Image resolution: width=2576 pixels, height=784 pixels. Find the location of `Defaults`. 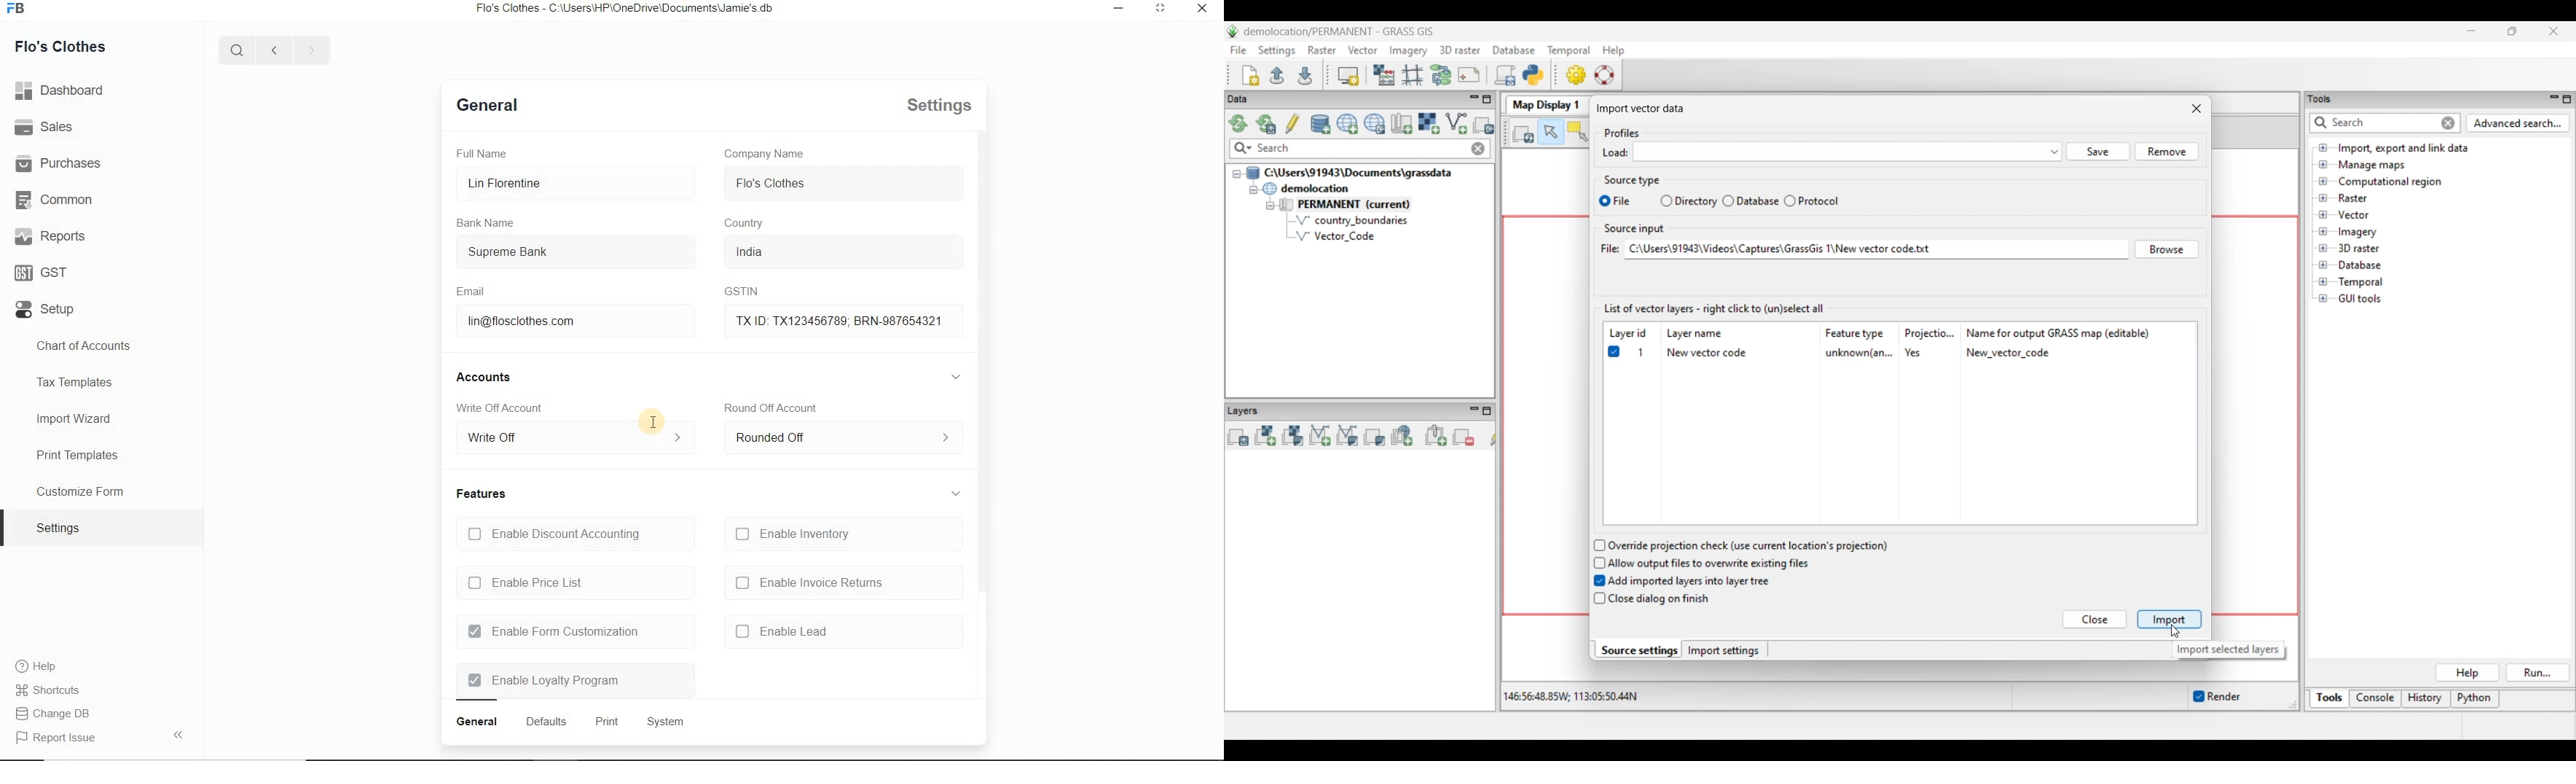

Defaults is located at coordinates (489, 104).